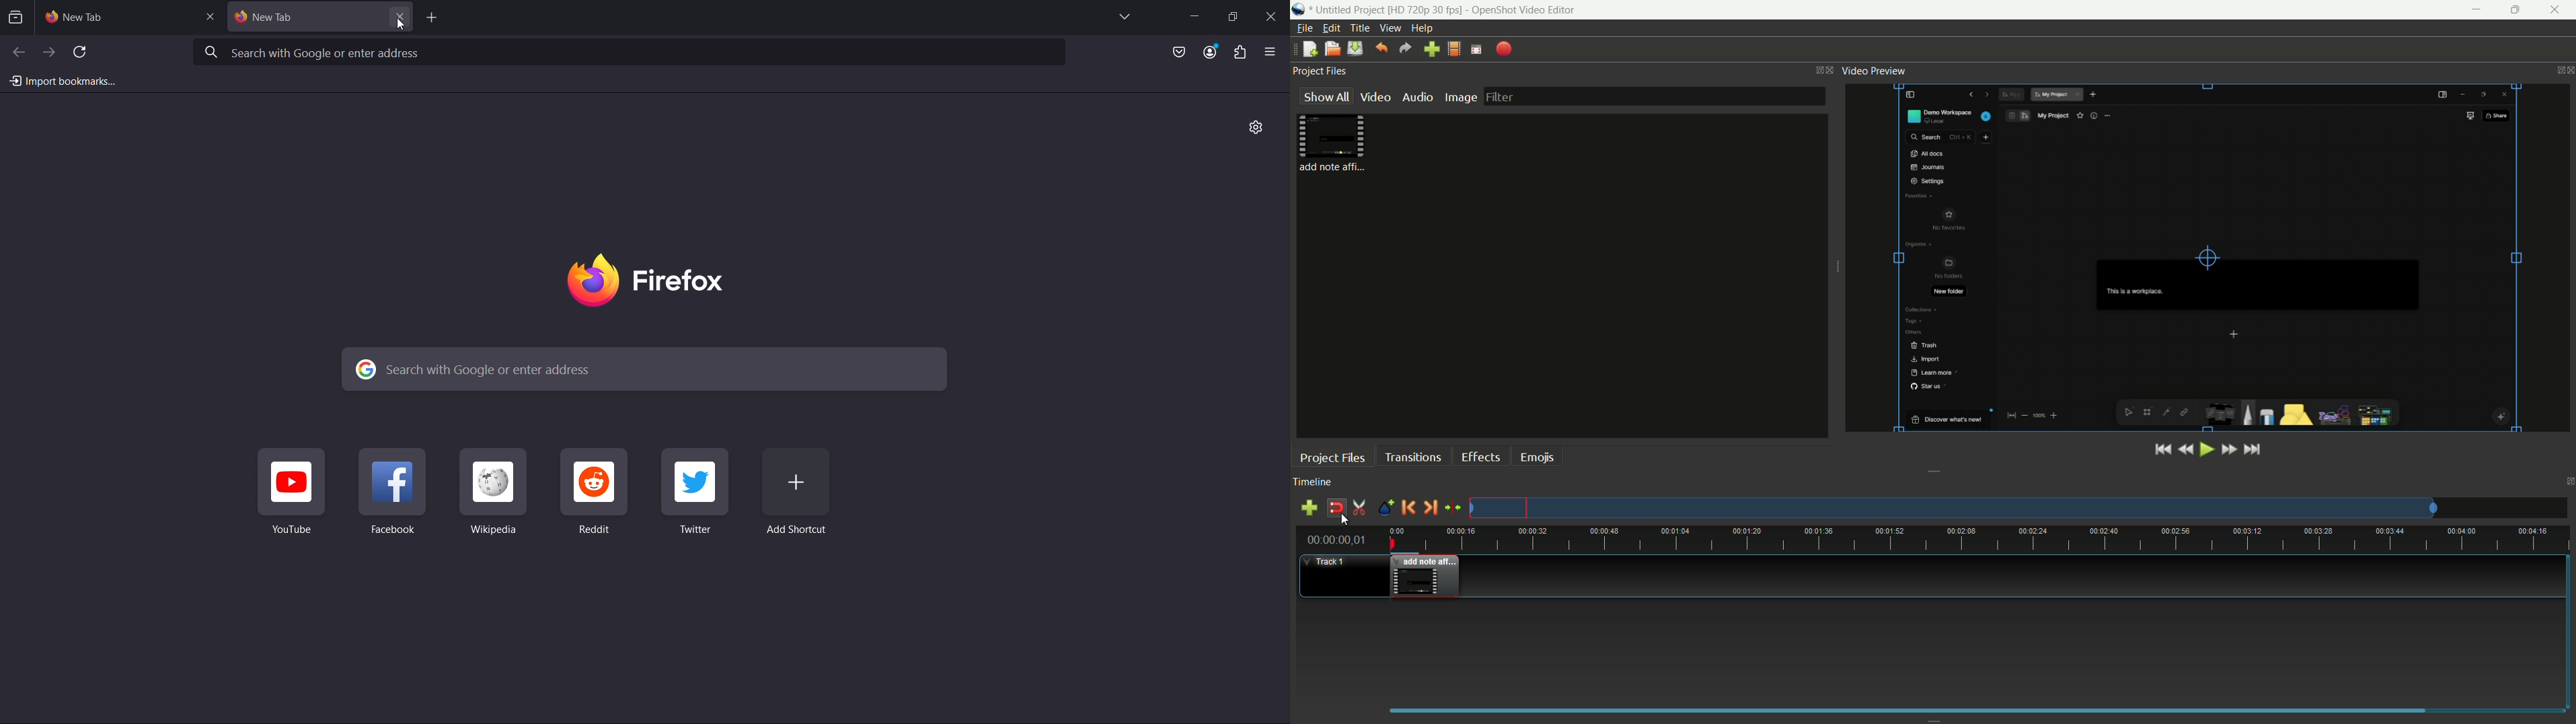 The image size is (2576, 728). What do you see at coordinates (1333, 458) in the screenshot?
I see `project files` at bounding box center [1333, 458].